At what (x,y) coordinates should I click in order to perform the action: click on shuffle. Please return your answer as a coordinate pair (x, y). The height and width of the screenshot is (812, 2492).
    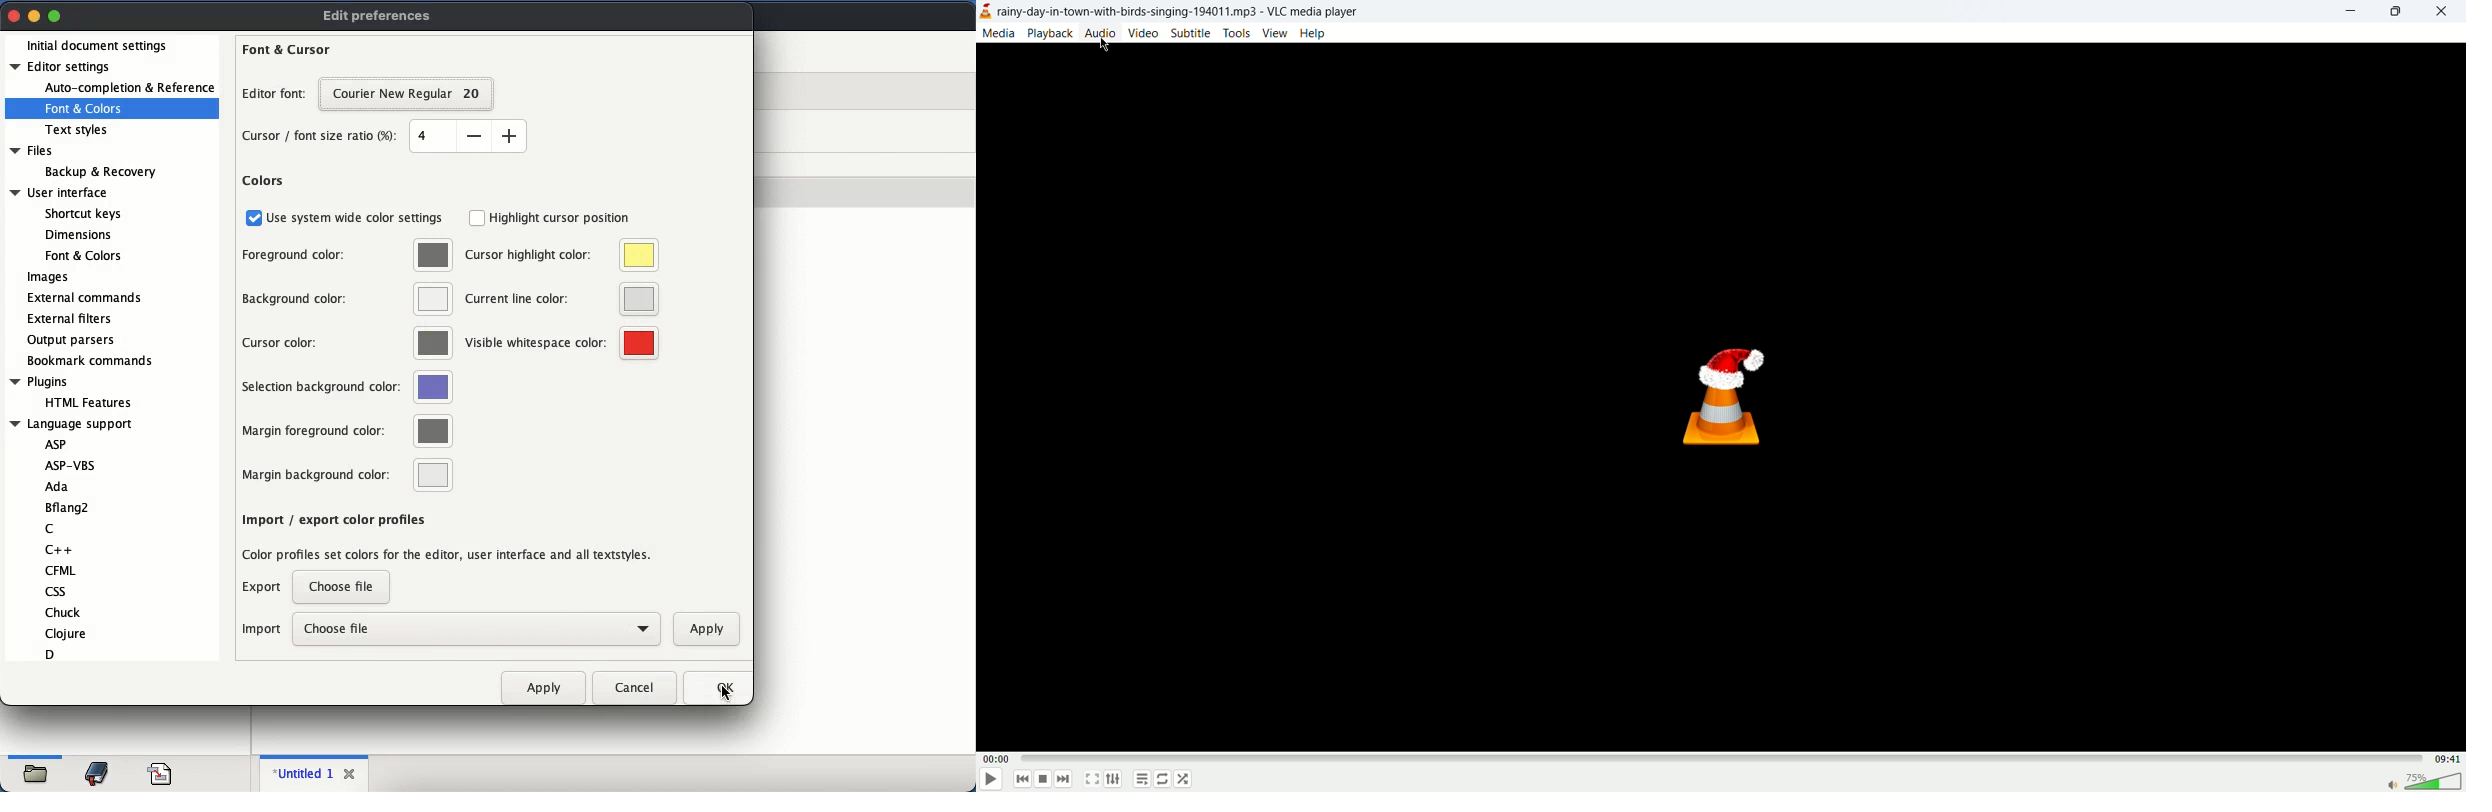
    Looking at the image, I should click on (1186, 783).